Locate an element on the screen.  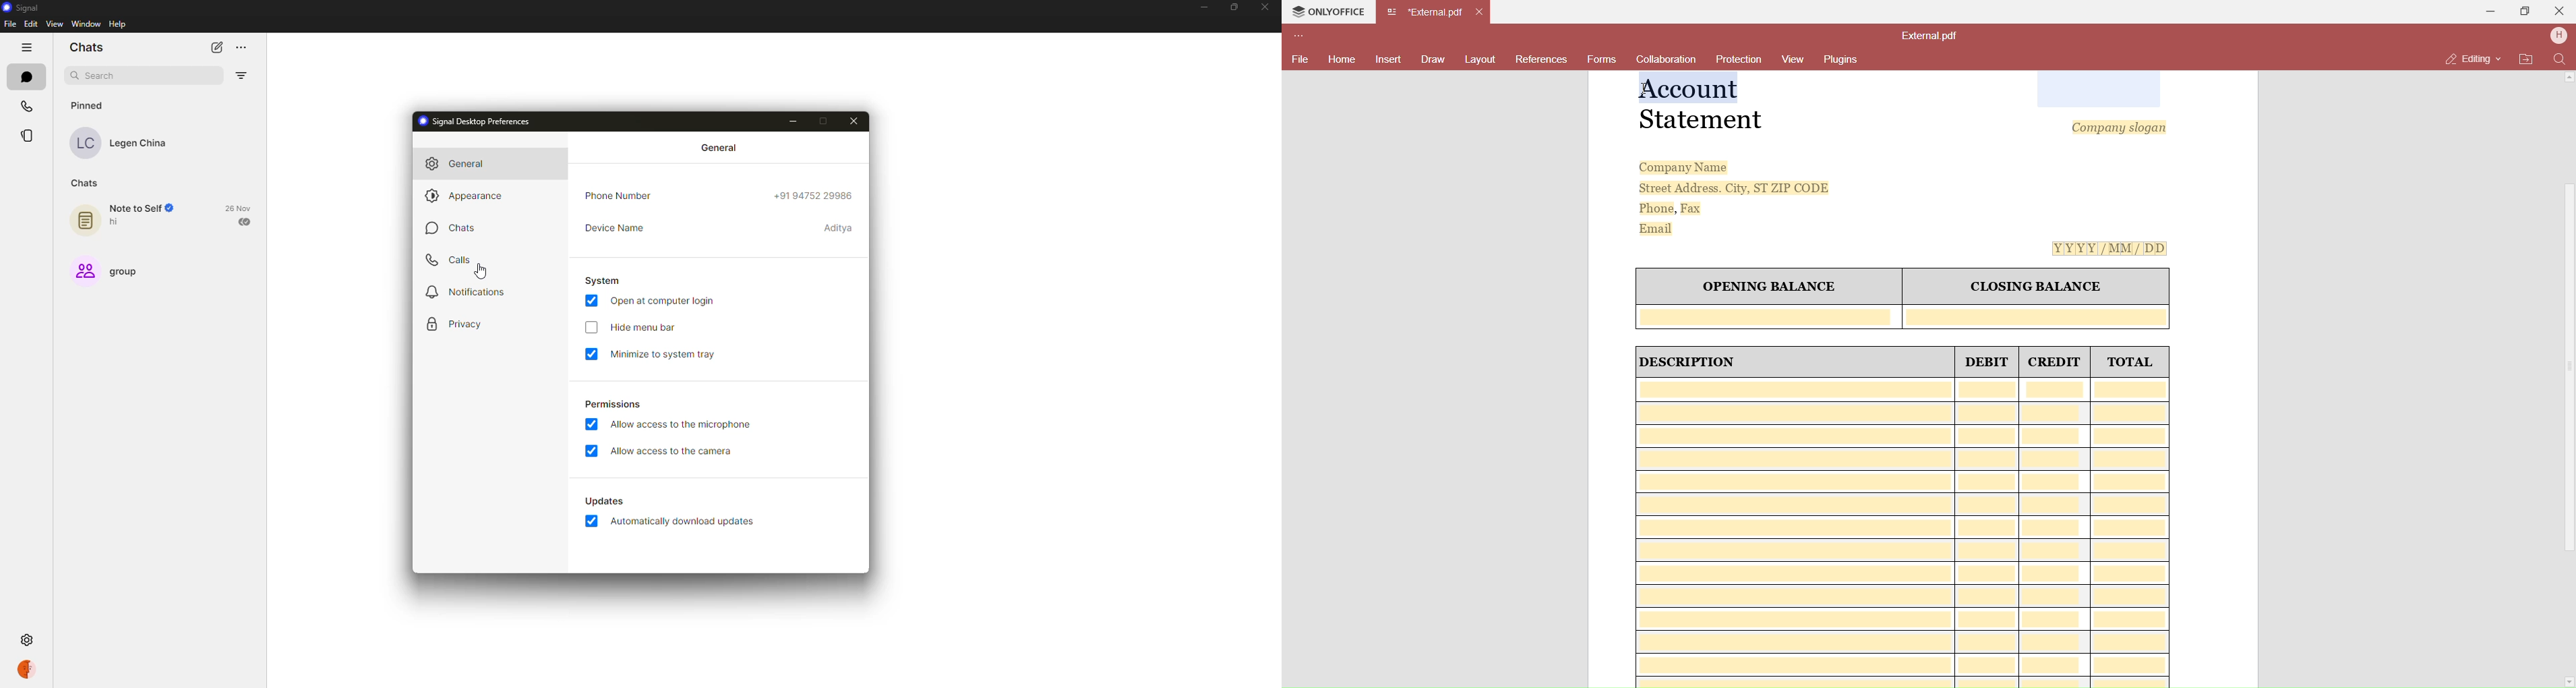
enabled is located at coordinates (593, 520).